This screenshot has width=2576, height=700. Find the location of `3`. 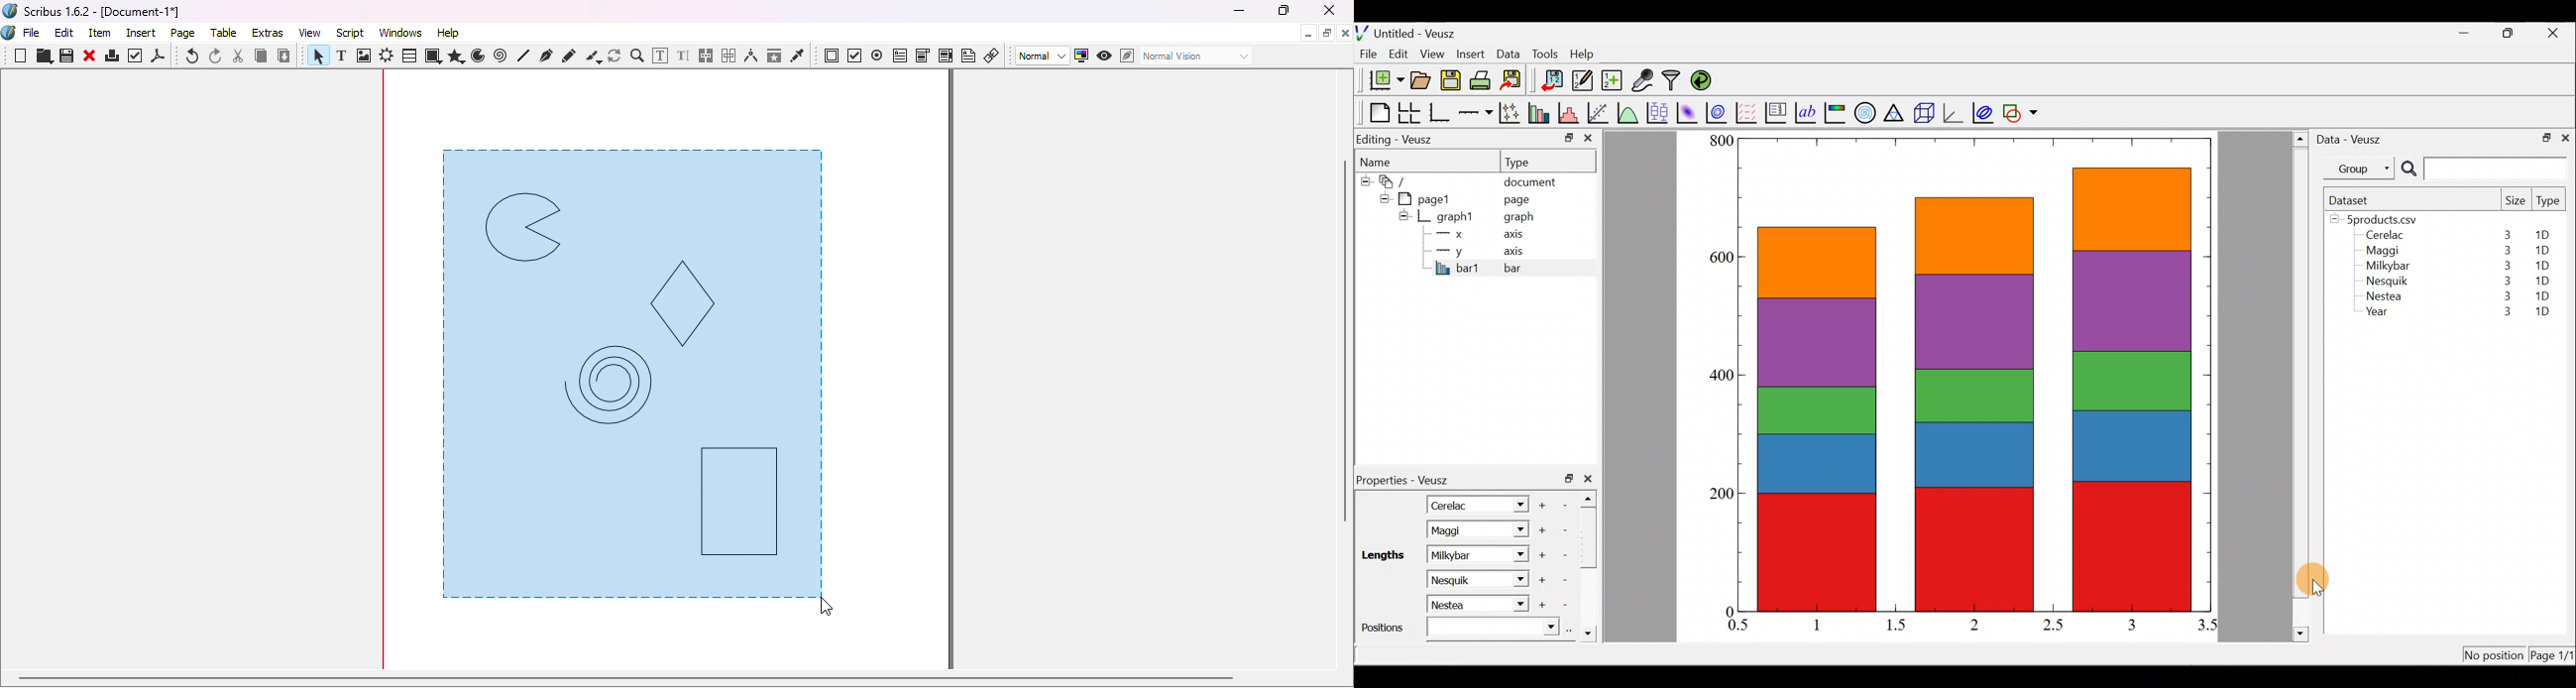

3 is located at coordinates (2505, 298).